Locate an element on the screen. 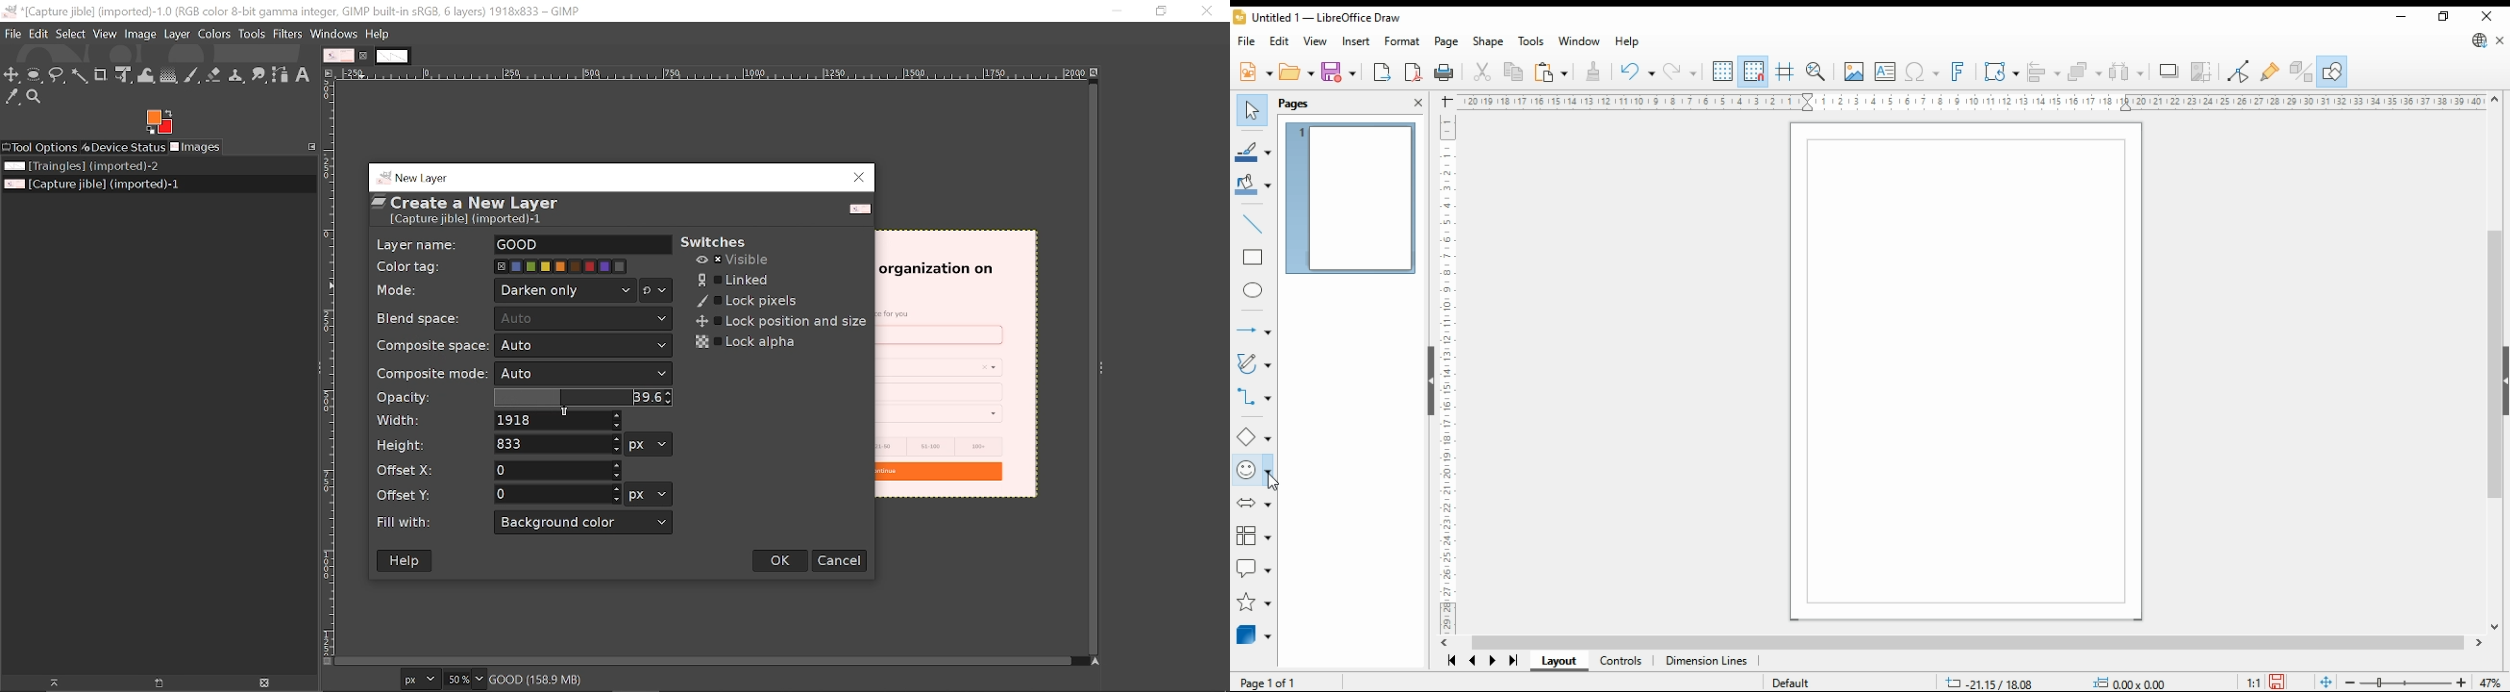 This screenshot has width=2520, height=700. close window is located at coordinates (2486, 16).